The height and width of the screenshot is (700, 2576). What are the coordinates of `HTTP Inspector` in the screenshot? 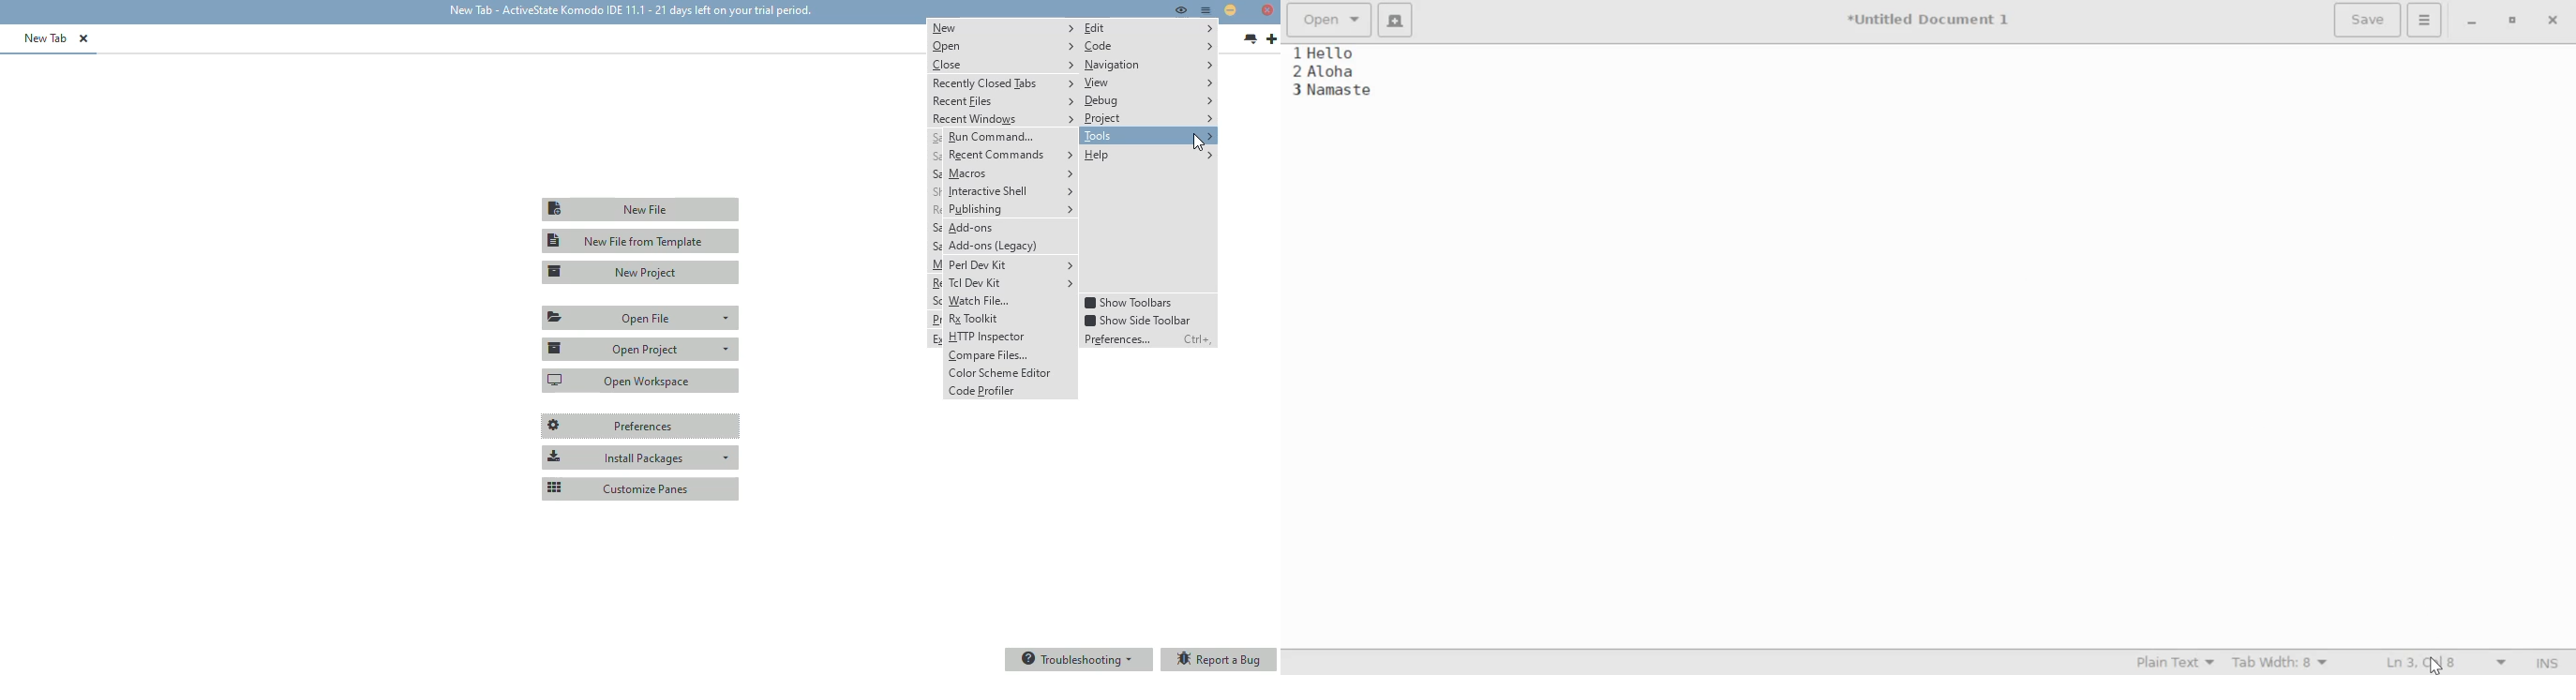 It's located at (1011, 337).